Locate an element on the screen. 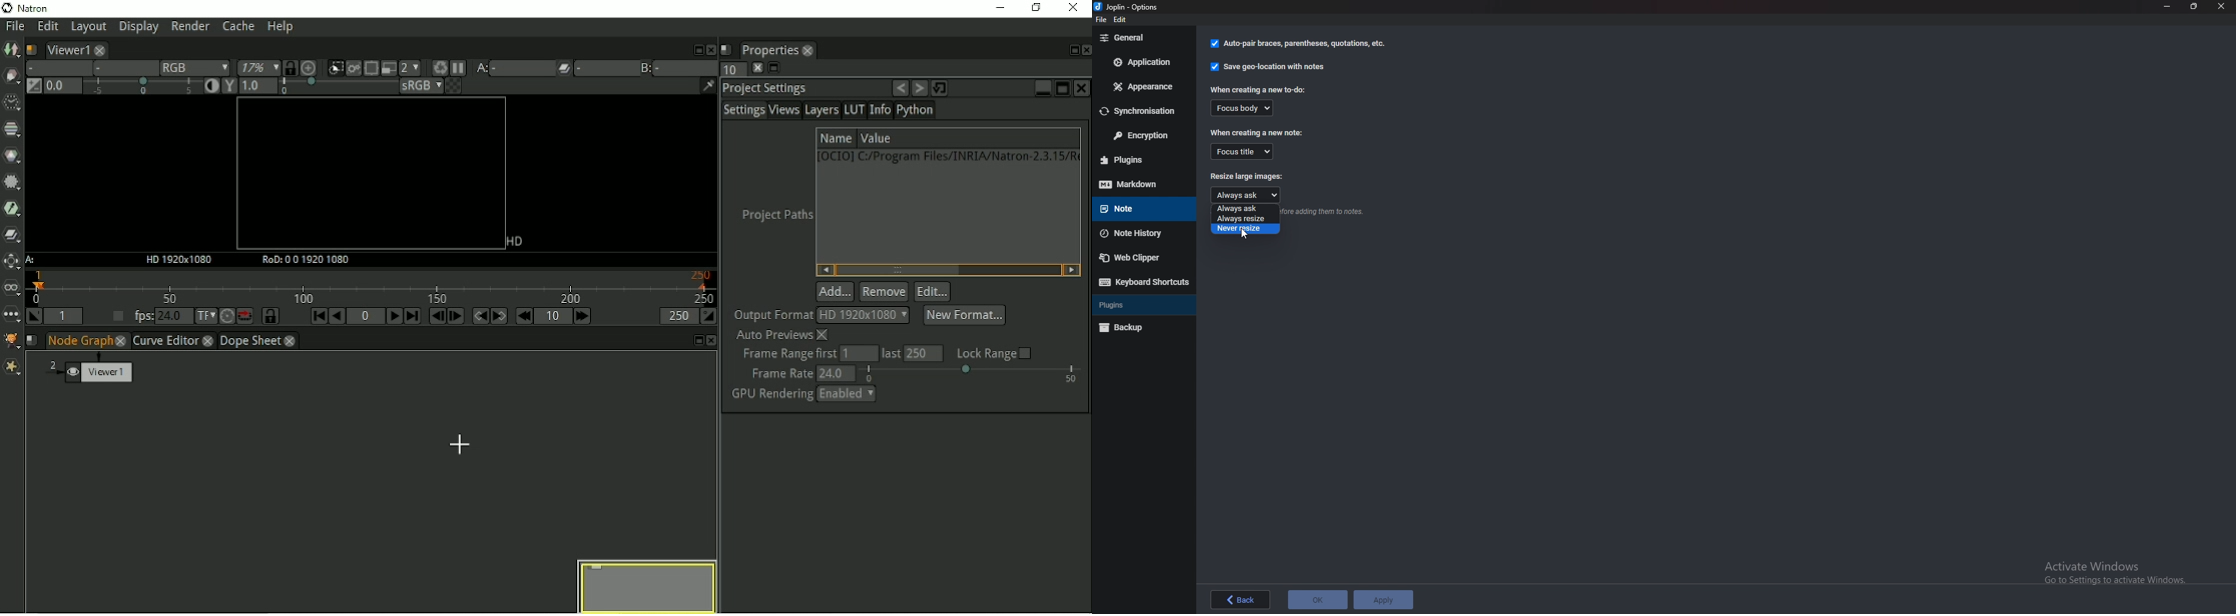 Image resolution: width=2240 pixels, height=616 pixels. Application is located at coordinates (1142, 62).